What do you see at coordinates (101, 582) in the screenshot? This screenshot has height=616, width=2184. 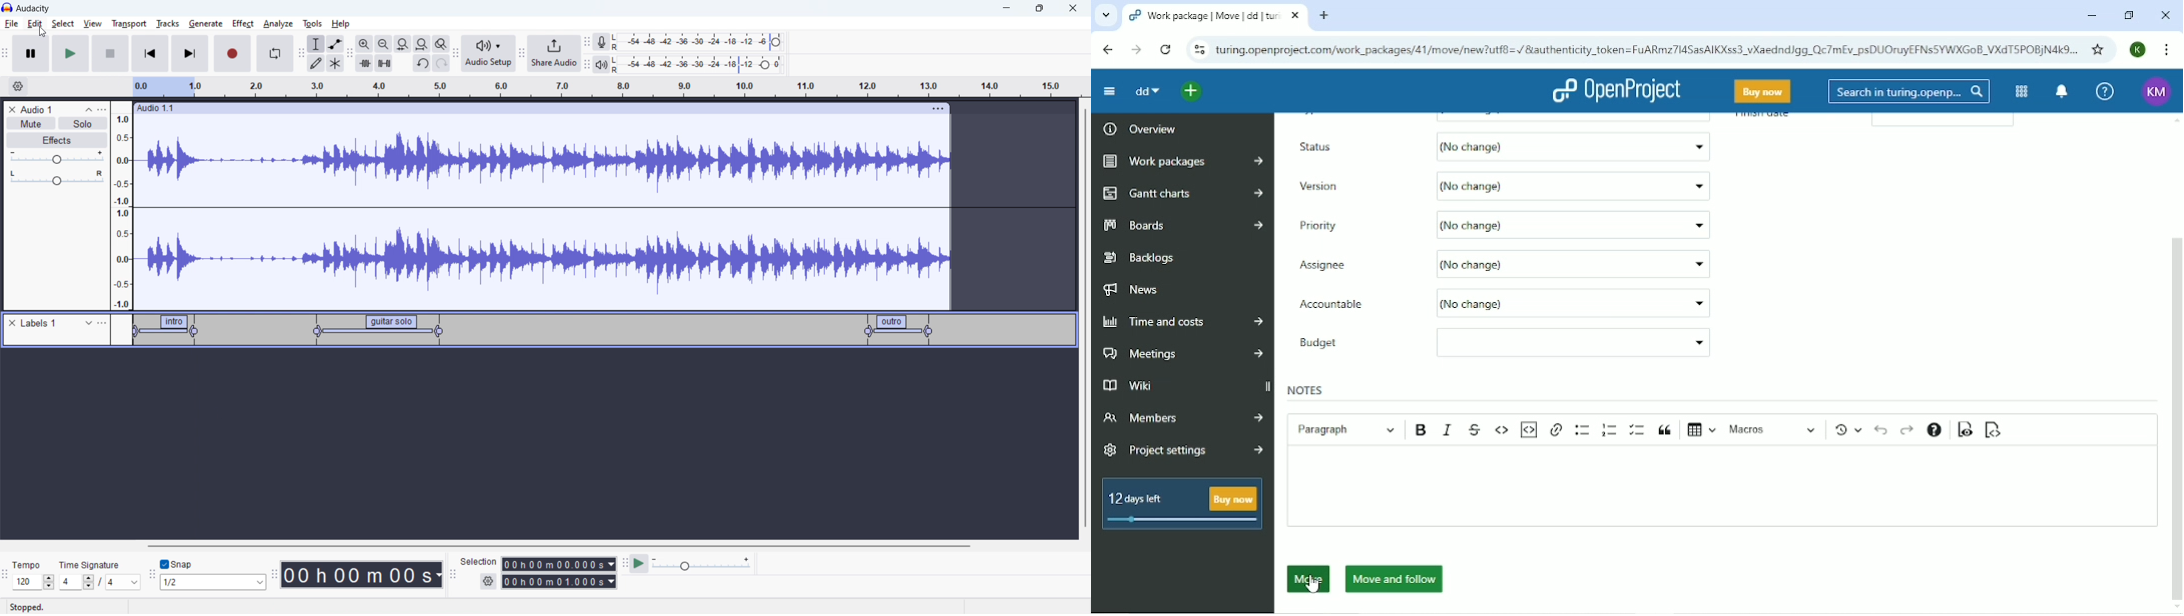 I see `set time signature` at bounding box center [101, 582].